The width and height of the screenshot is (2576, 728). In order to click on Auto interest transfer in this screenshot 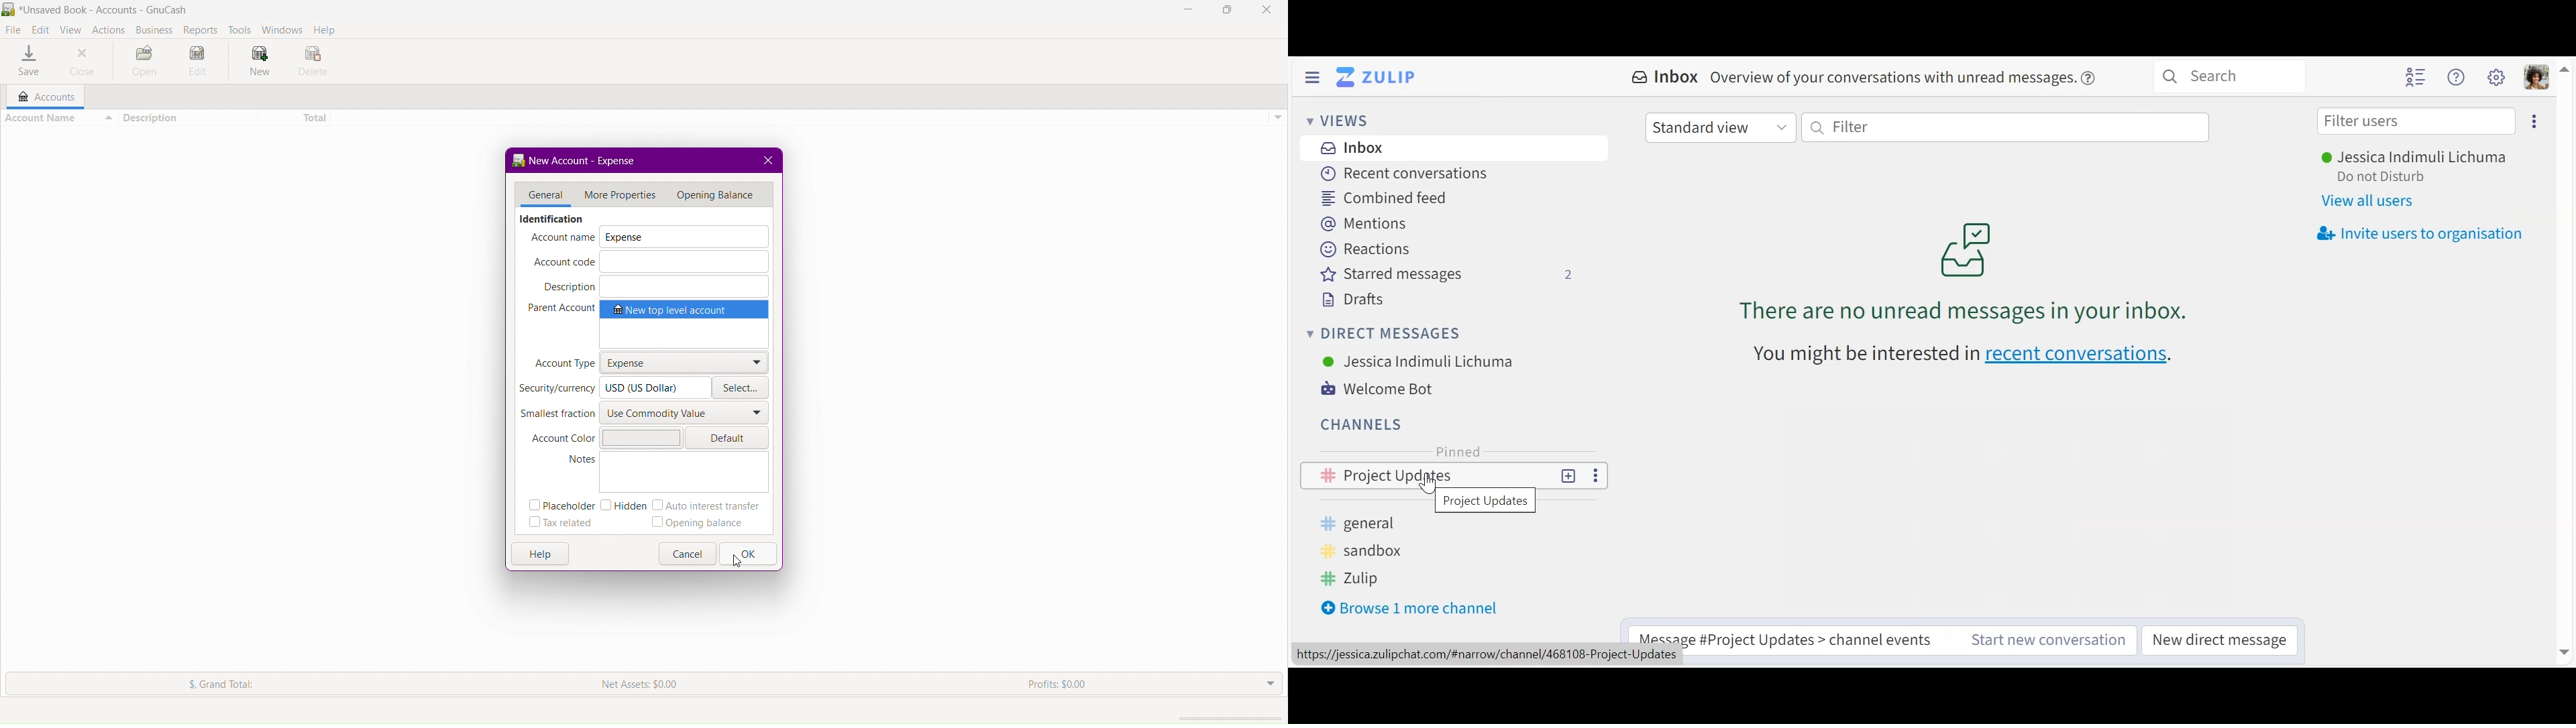, I will do `click(709, 505)`.